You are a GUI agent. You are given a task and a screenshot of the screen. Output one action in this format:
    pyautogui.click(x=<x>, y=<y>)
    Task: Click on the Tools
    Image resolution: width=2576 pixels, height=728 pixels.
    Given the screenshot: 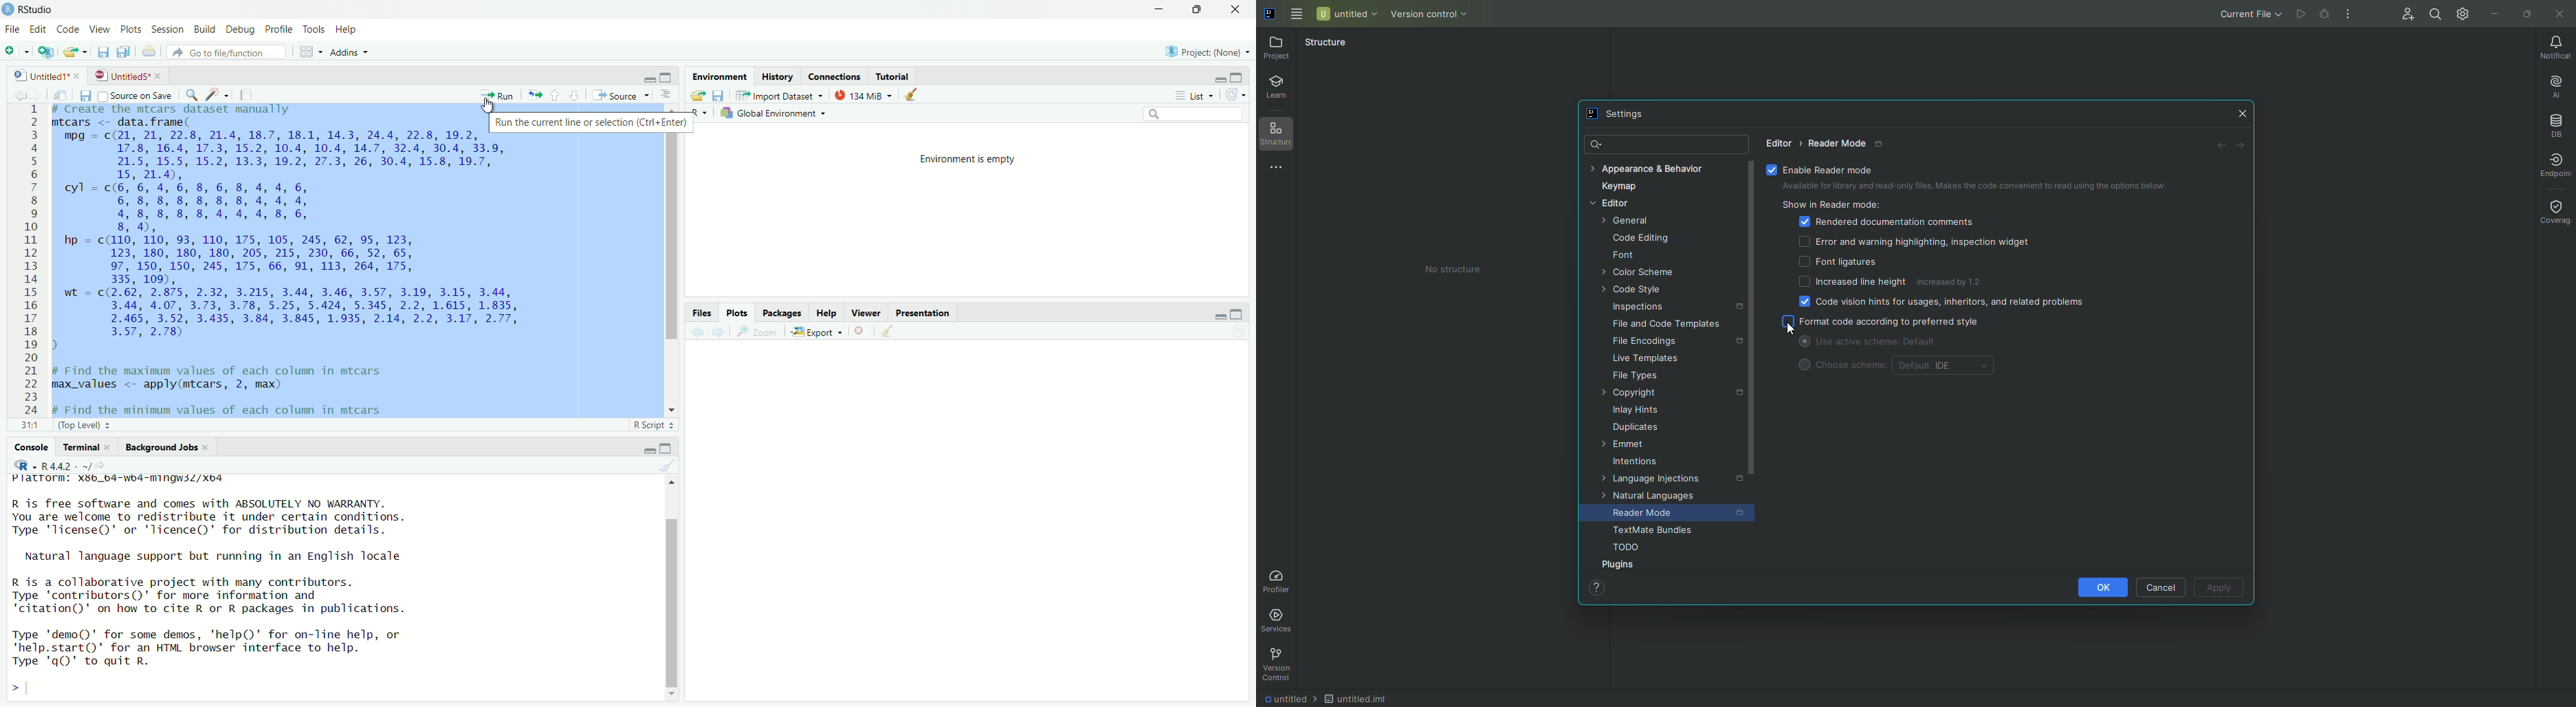 What is the action you would take?
    pyautogui.click(x=312, y=29)
    